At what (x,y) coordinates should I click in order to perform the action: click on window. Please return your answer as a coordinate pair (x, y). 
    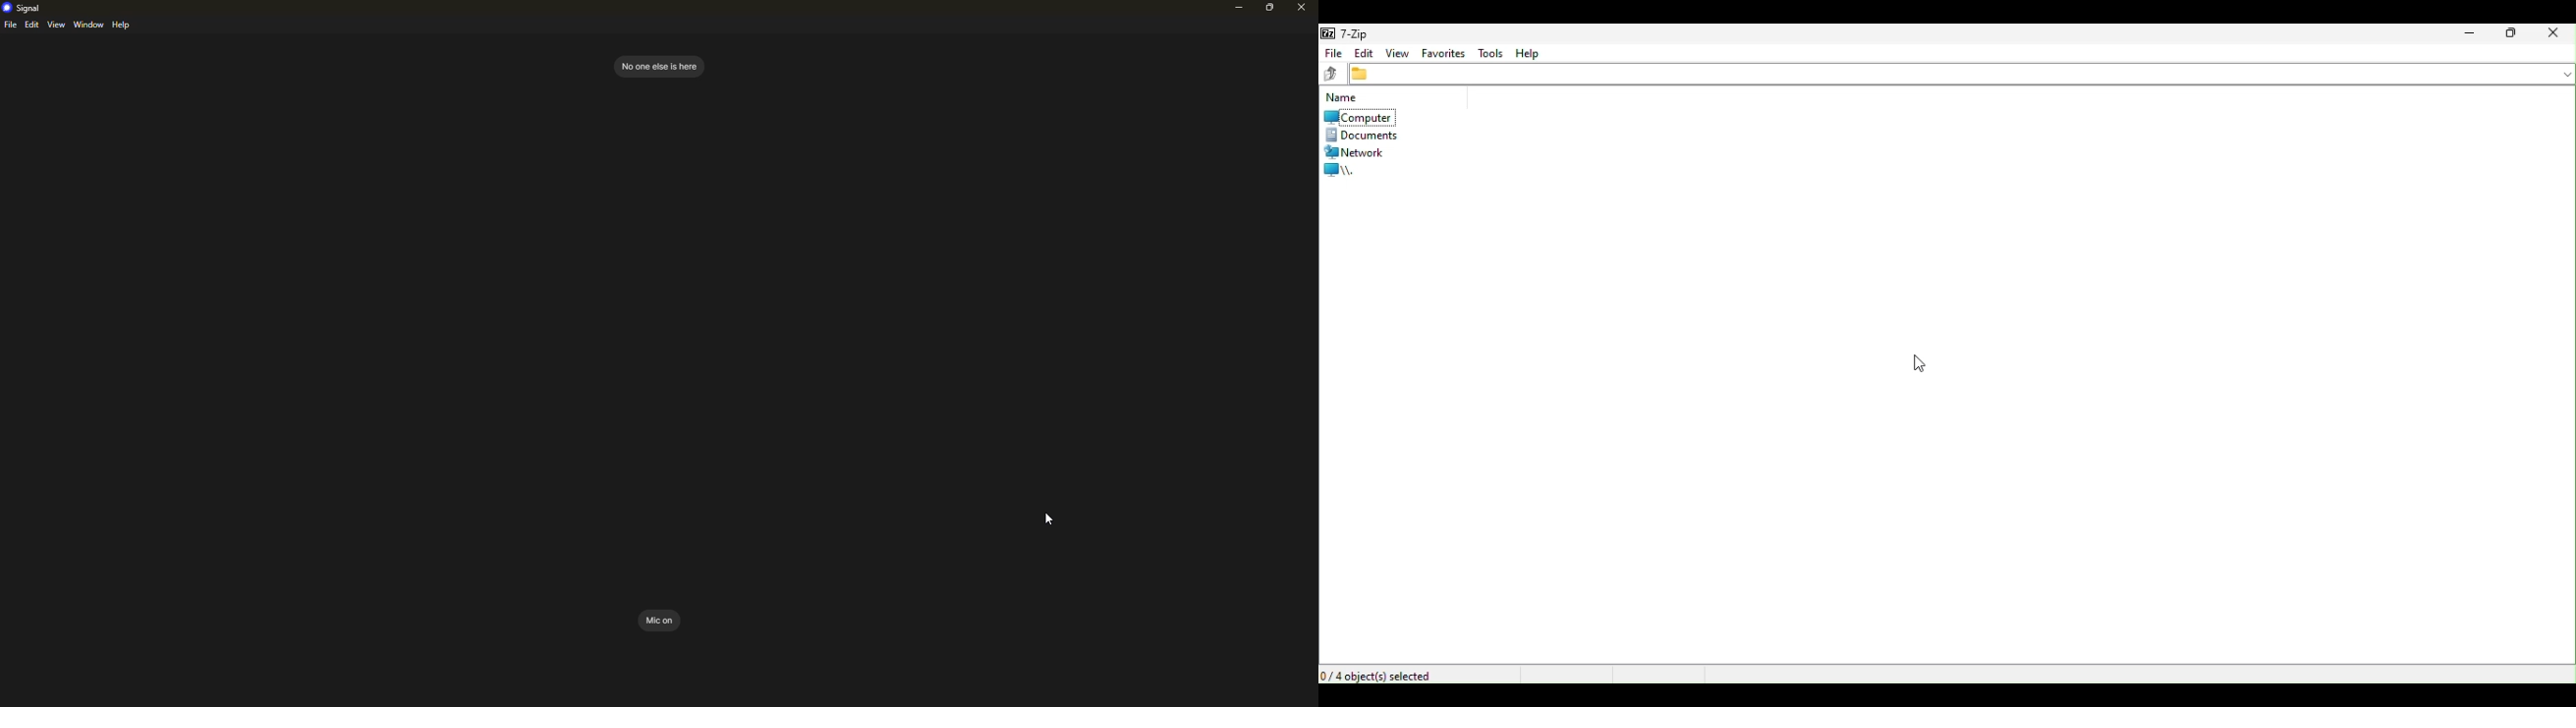
    Looking at the image, I should click on (89, 25).